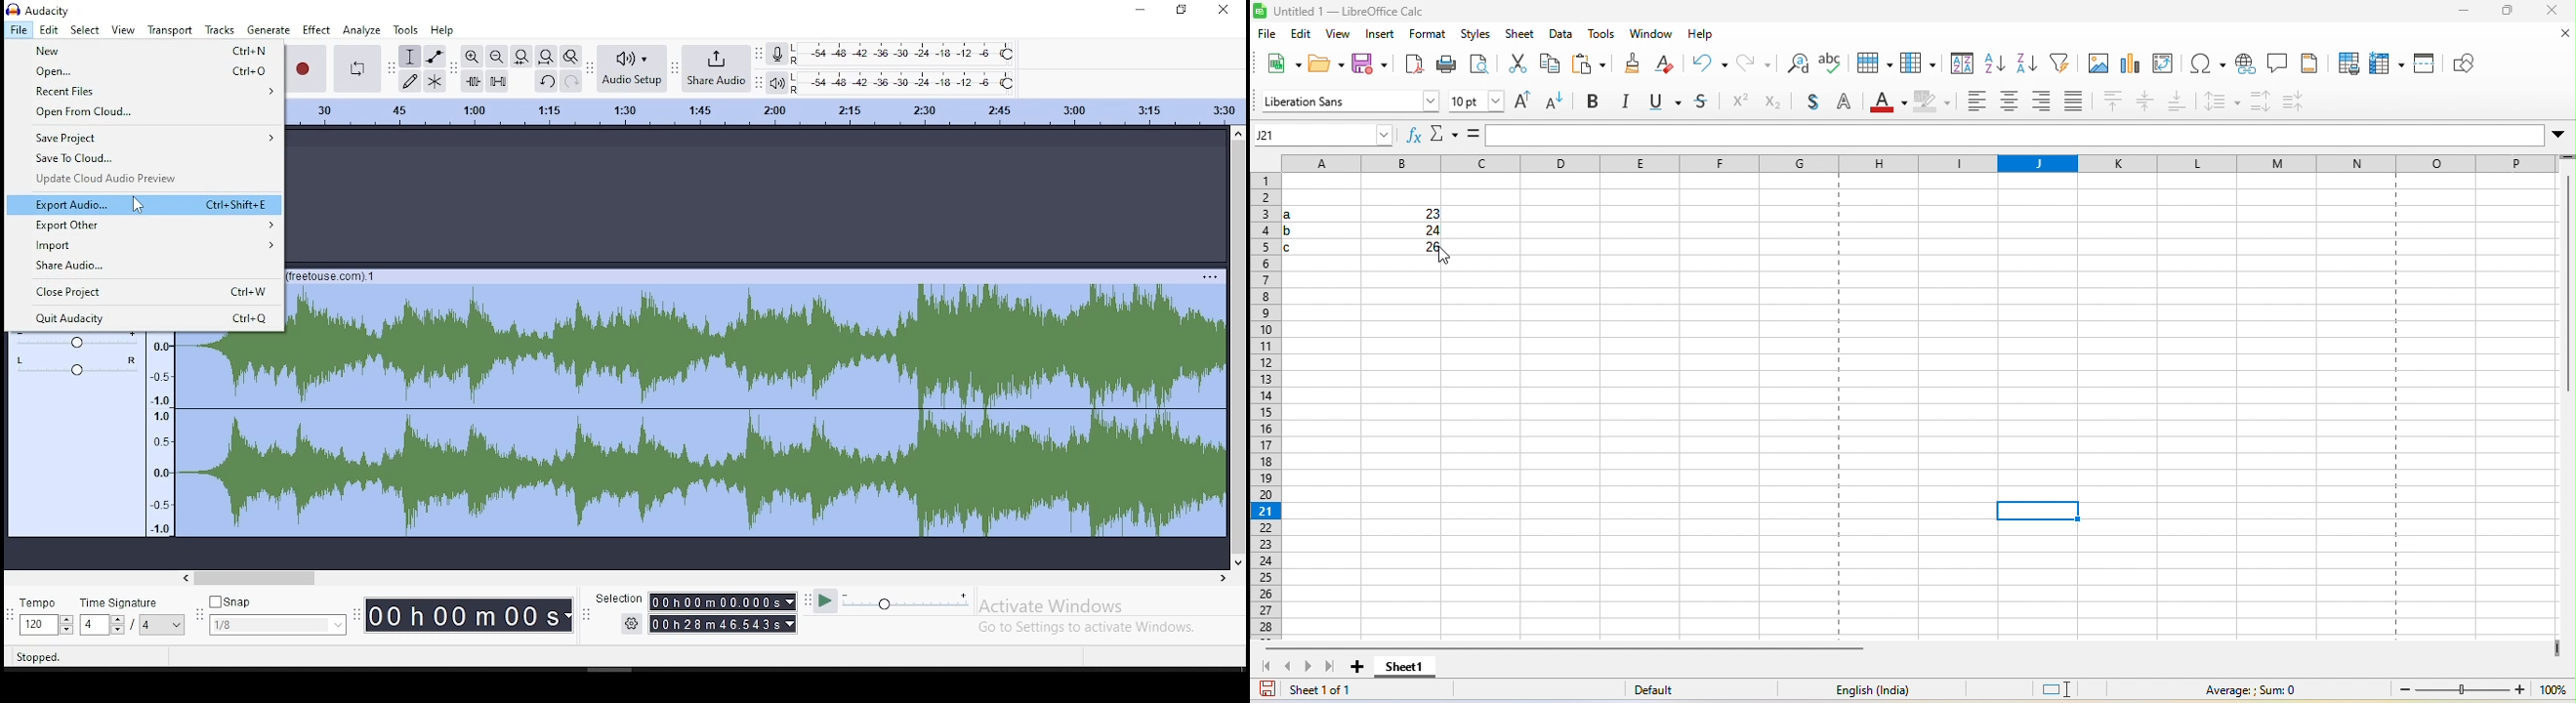  Describe the element at coordinates (2031, 136) in the screenshot. I see `formula bar` at that location.